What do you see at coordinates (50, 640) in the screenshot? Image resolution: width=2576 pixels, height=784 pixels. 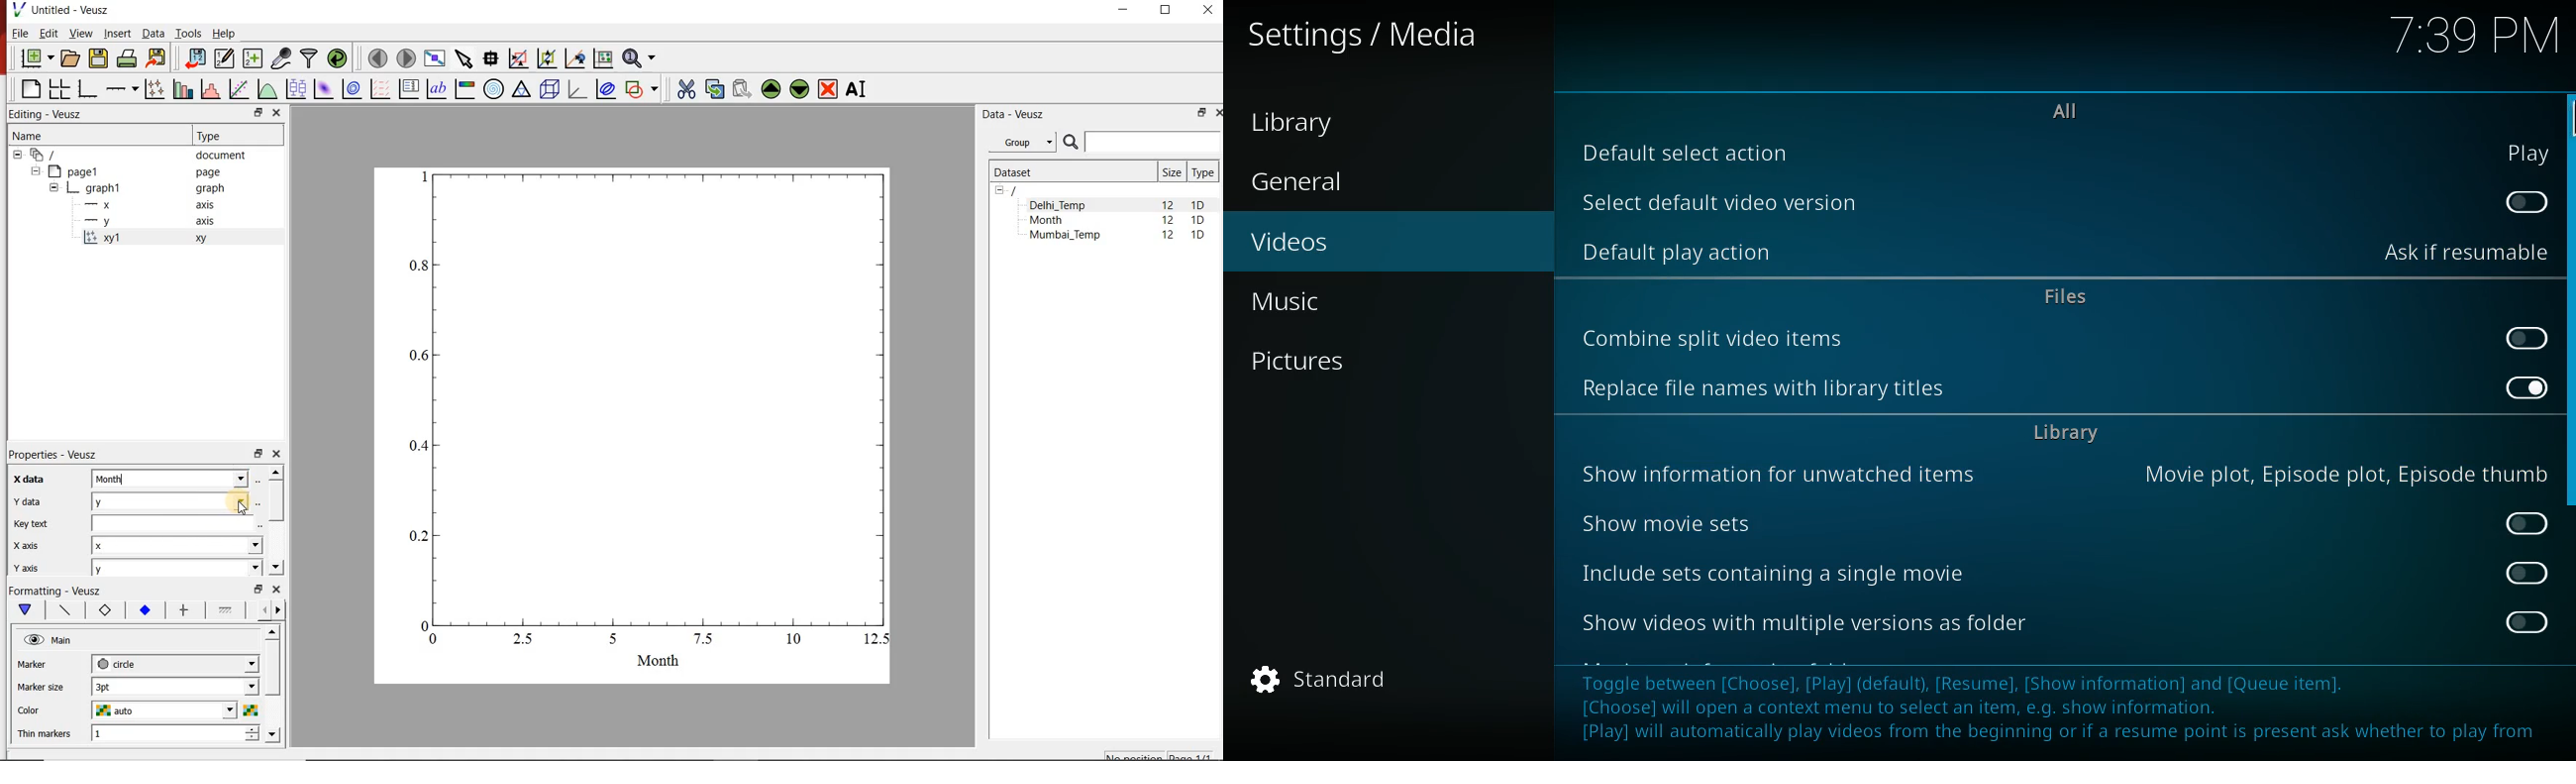 I see `Main` at bounding box center [50, 640].